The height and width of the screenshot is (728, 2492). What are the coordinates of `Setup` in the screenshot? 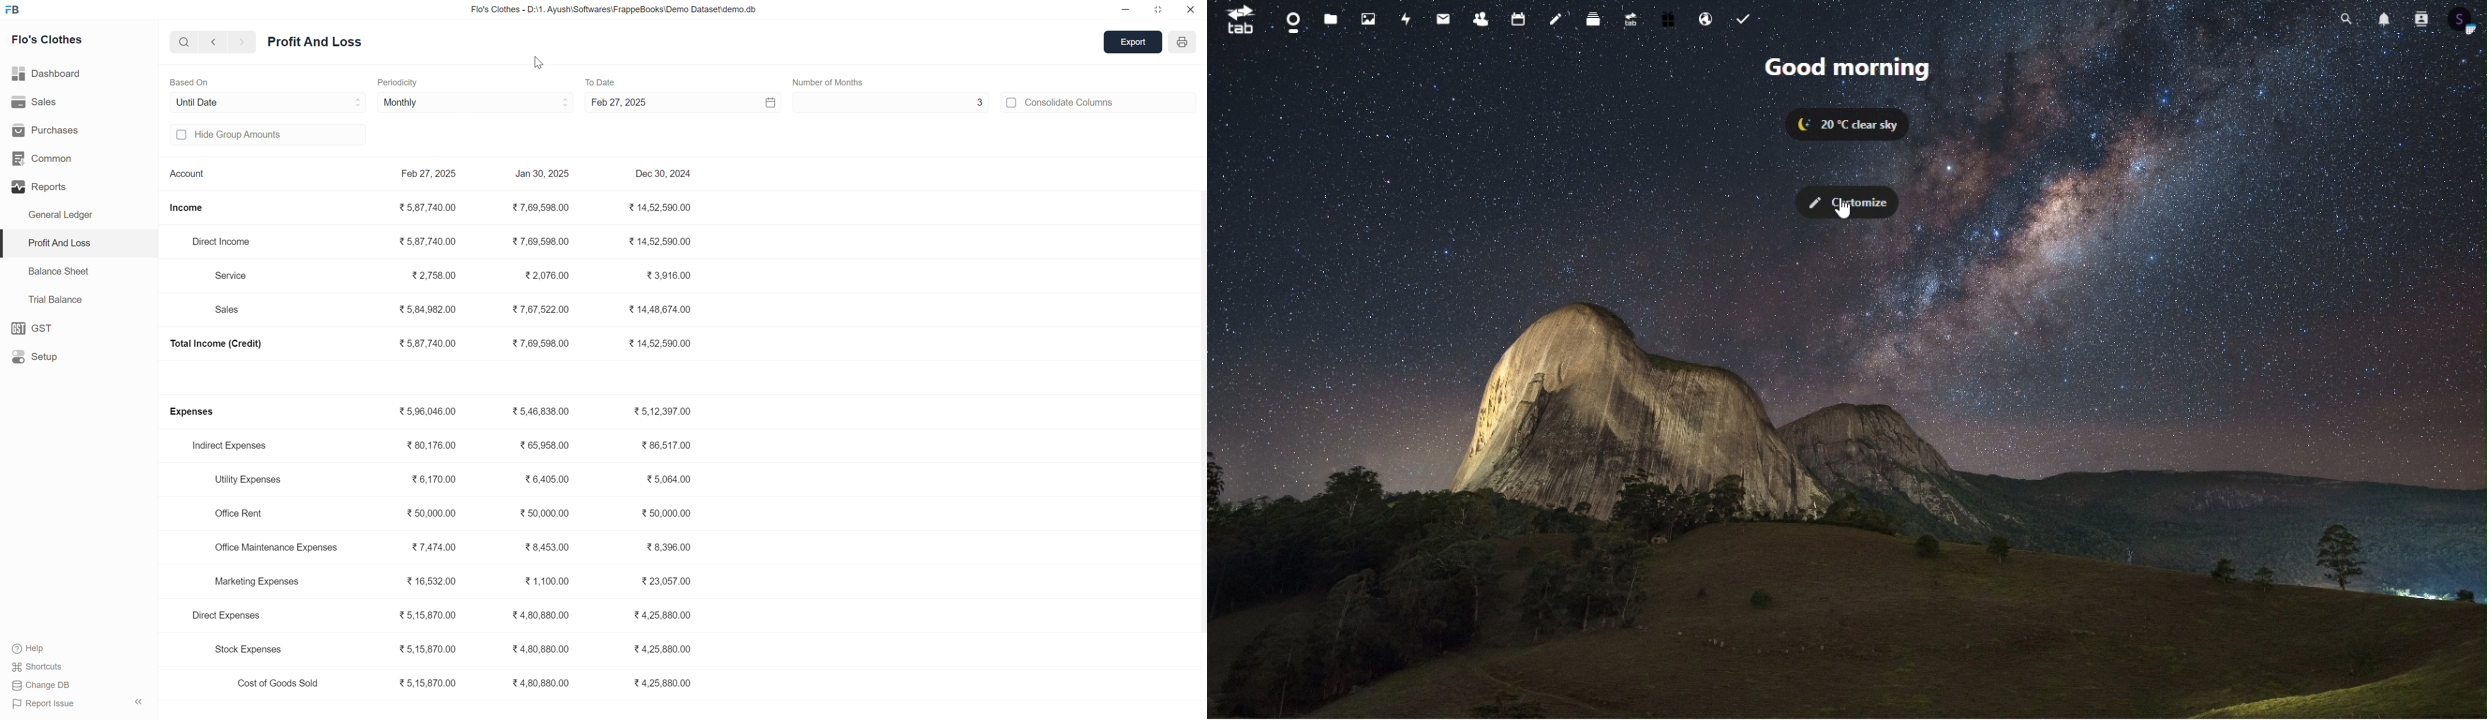 It's located at (35, 357).